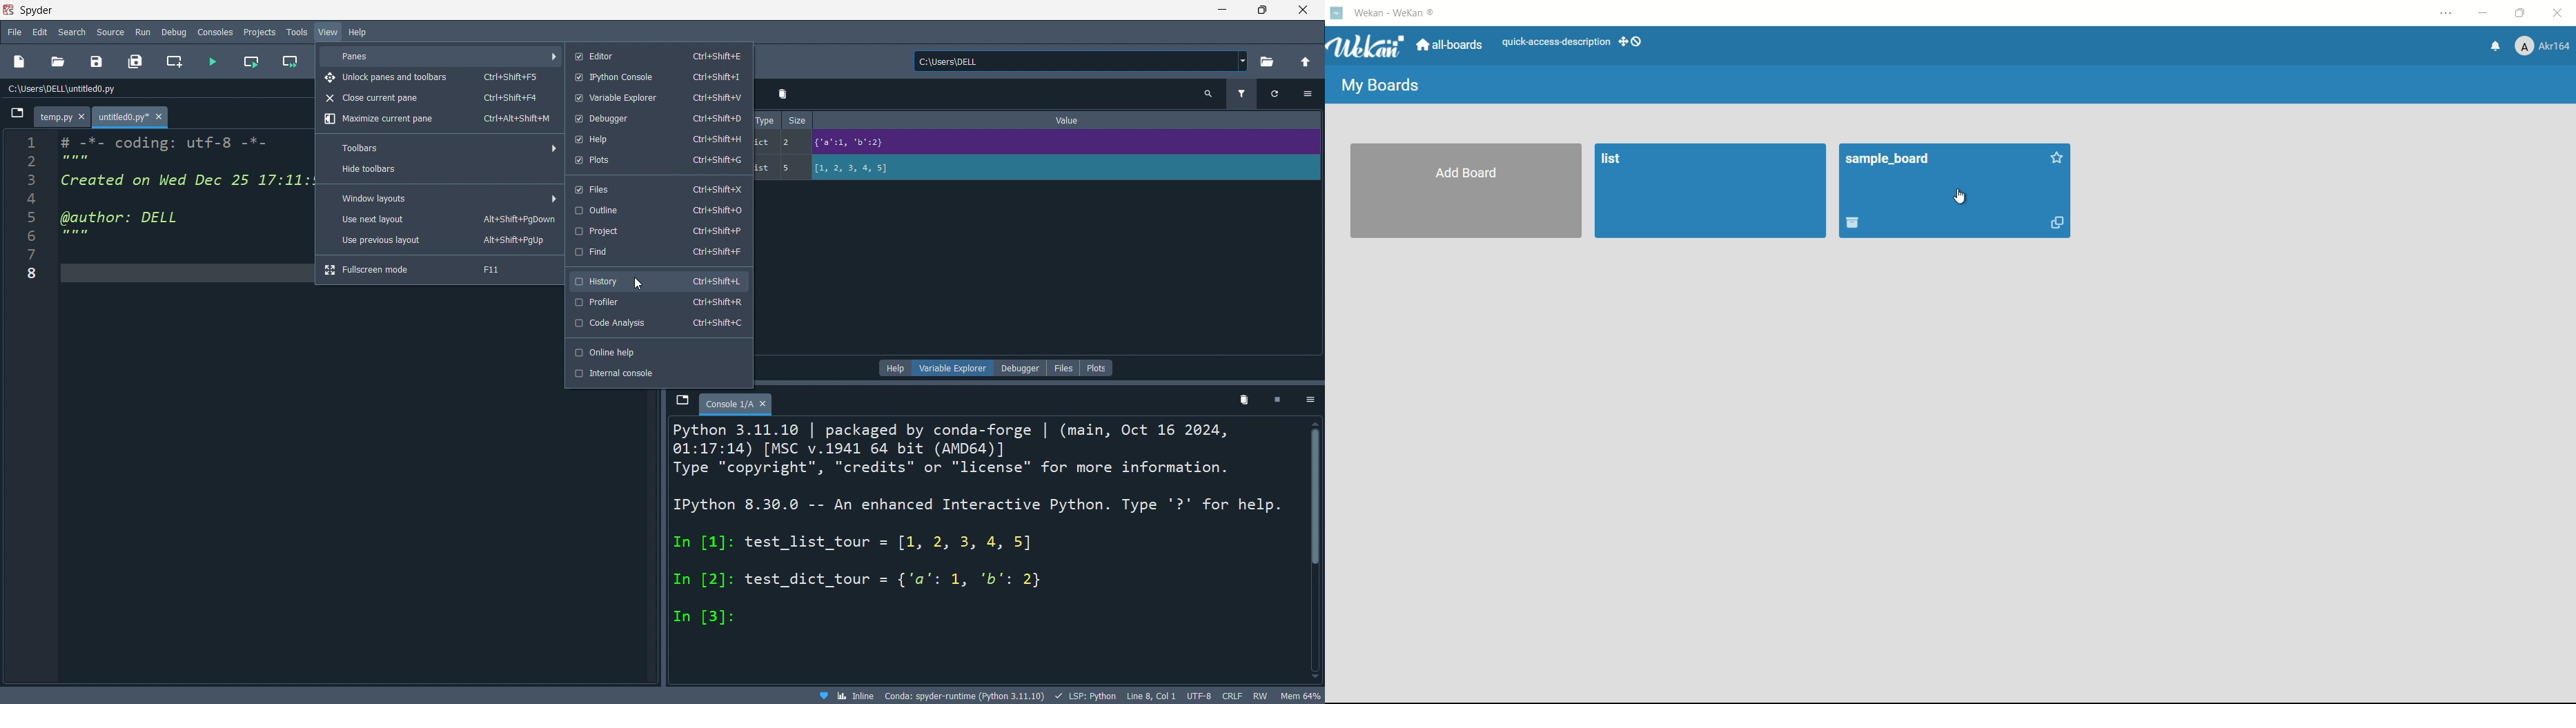  Describe the element at coordinates (2497, 46) in the screenshot. I see `notifications` at that location.